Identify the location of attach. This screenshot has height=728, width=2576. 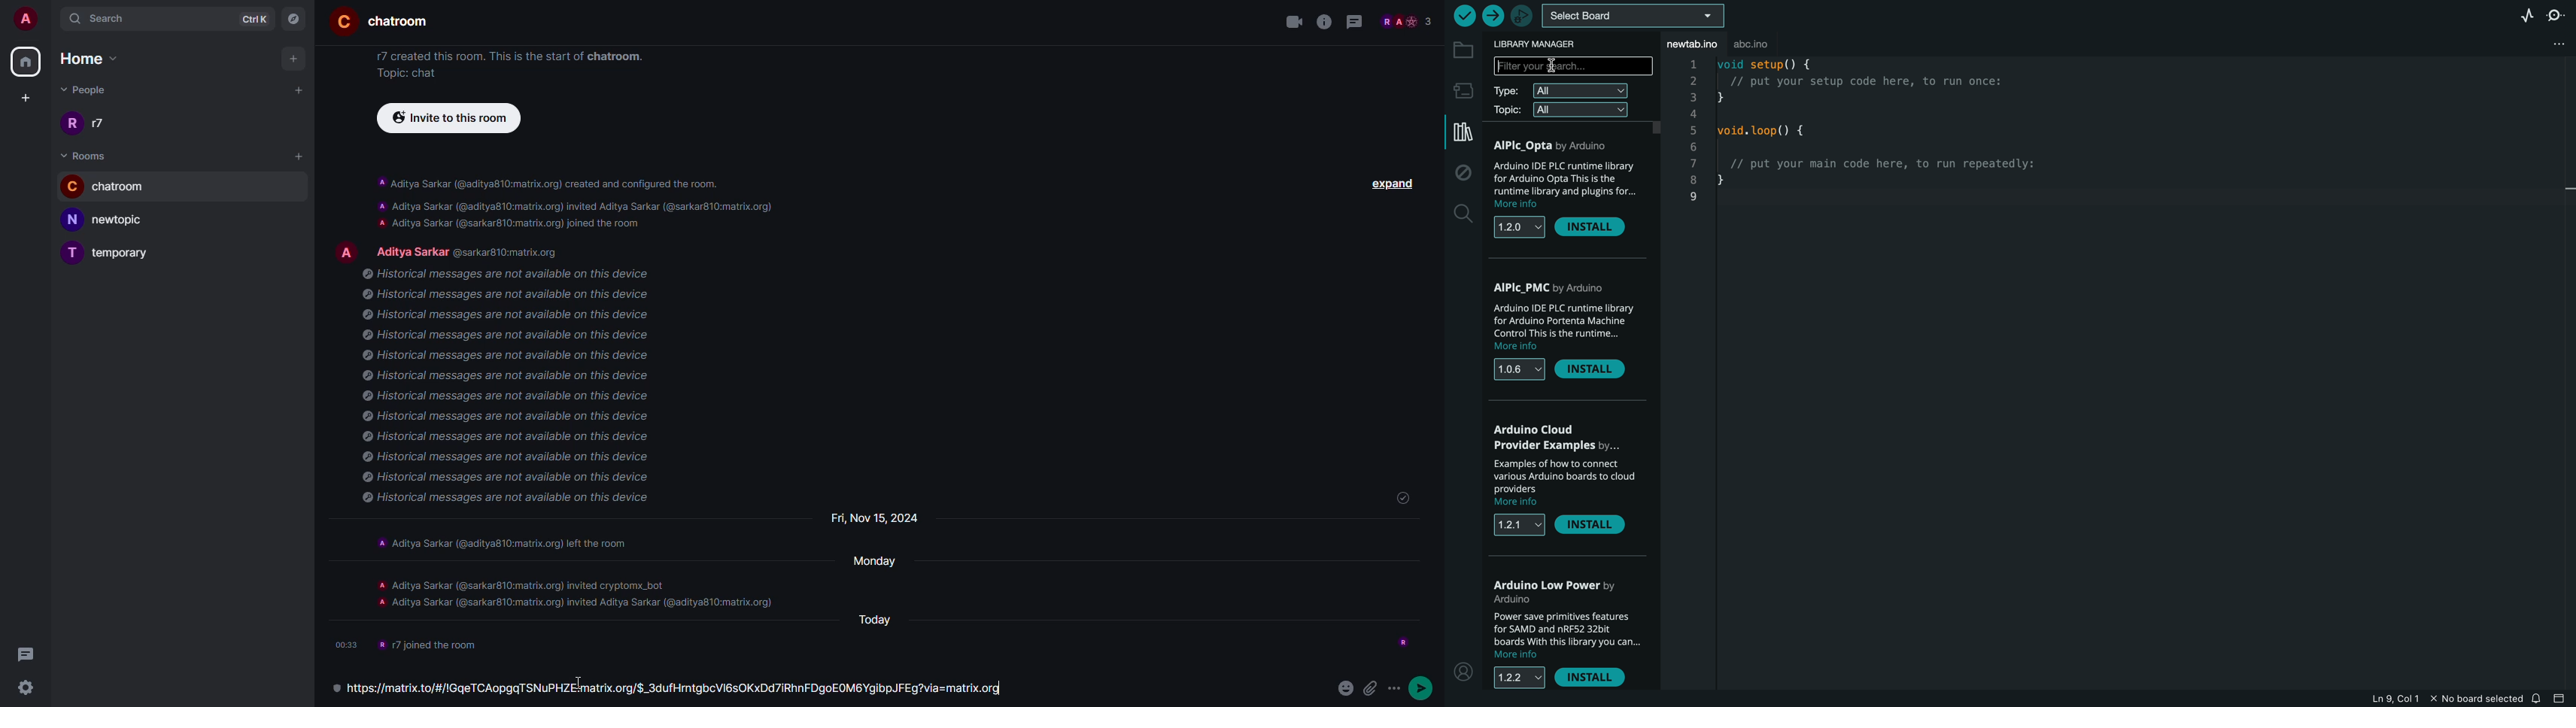
(1371, 685).